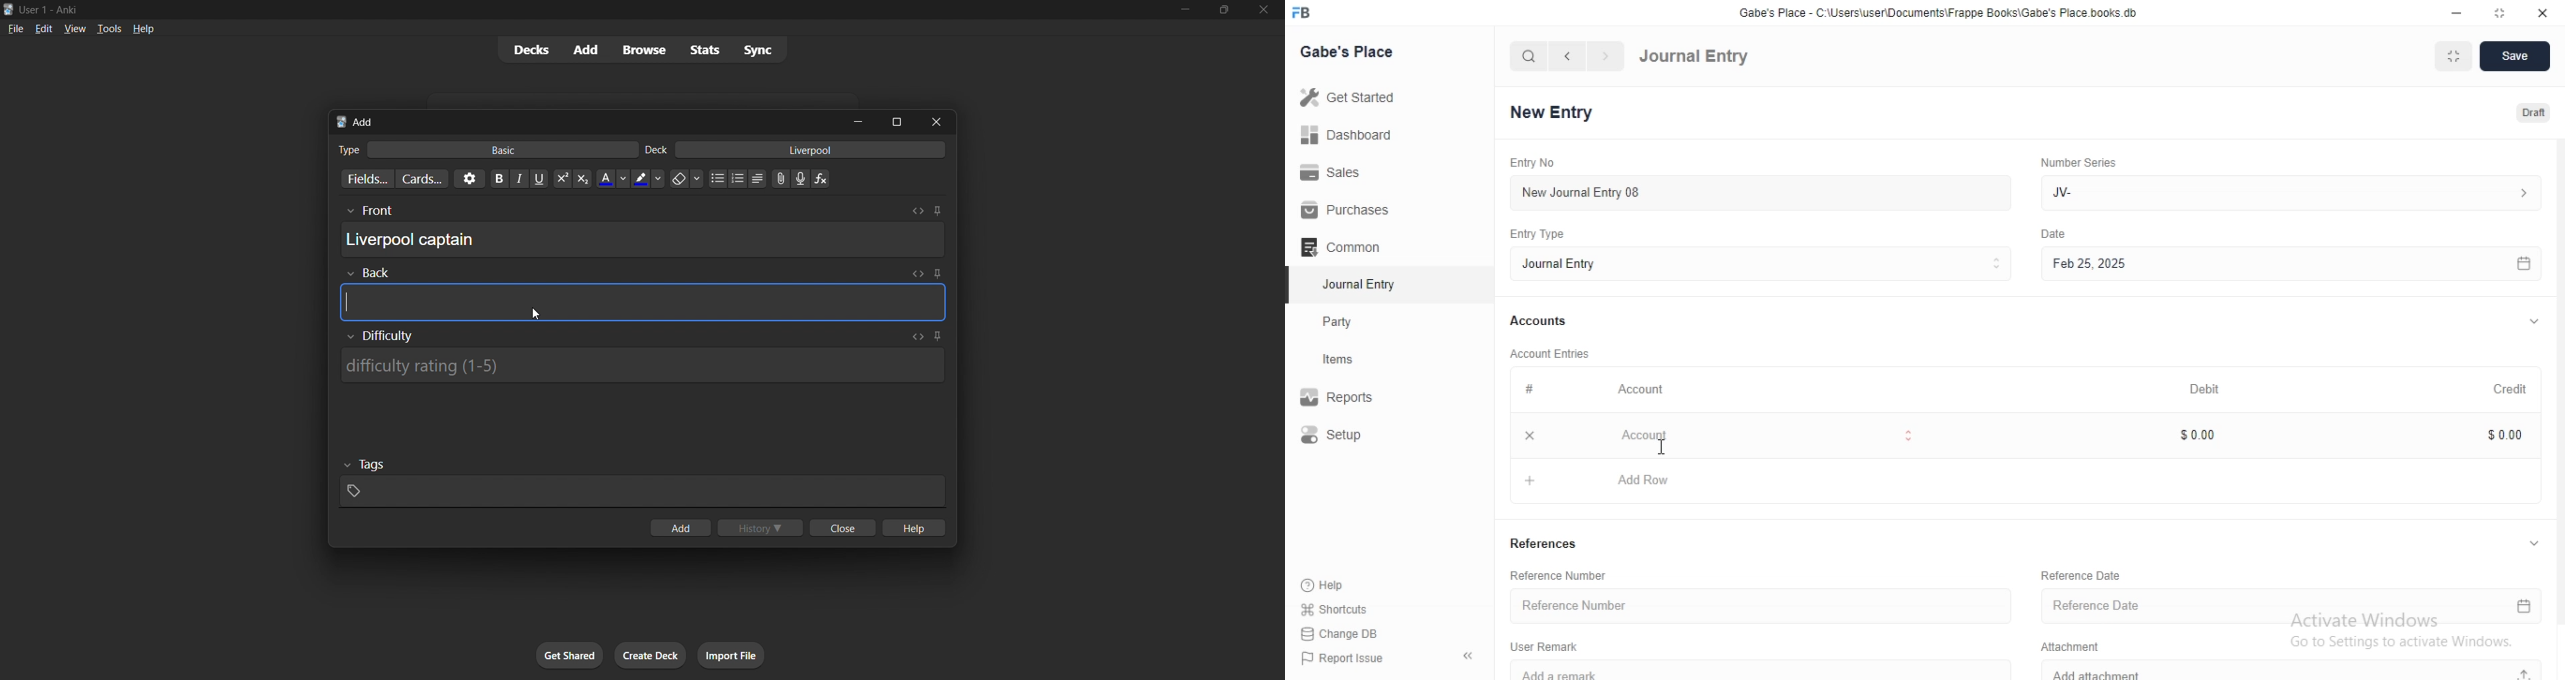 Image resolution: width=2576 pixels, height=700 pixels. What do you see at coordinates (9, 9) in the screenshot?
I see `Anki logo` at bounding box center [9, 9].